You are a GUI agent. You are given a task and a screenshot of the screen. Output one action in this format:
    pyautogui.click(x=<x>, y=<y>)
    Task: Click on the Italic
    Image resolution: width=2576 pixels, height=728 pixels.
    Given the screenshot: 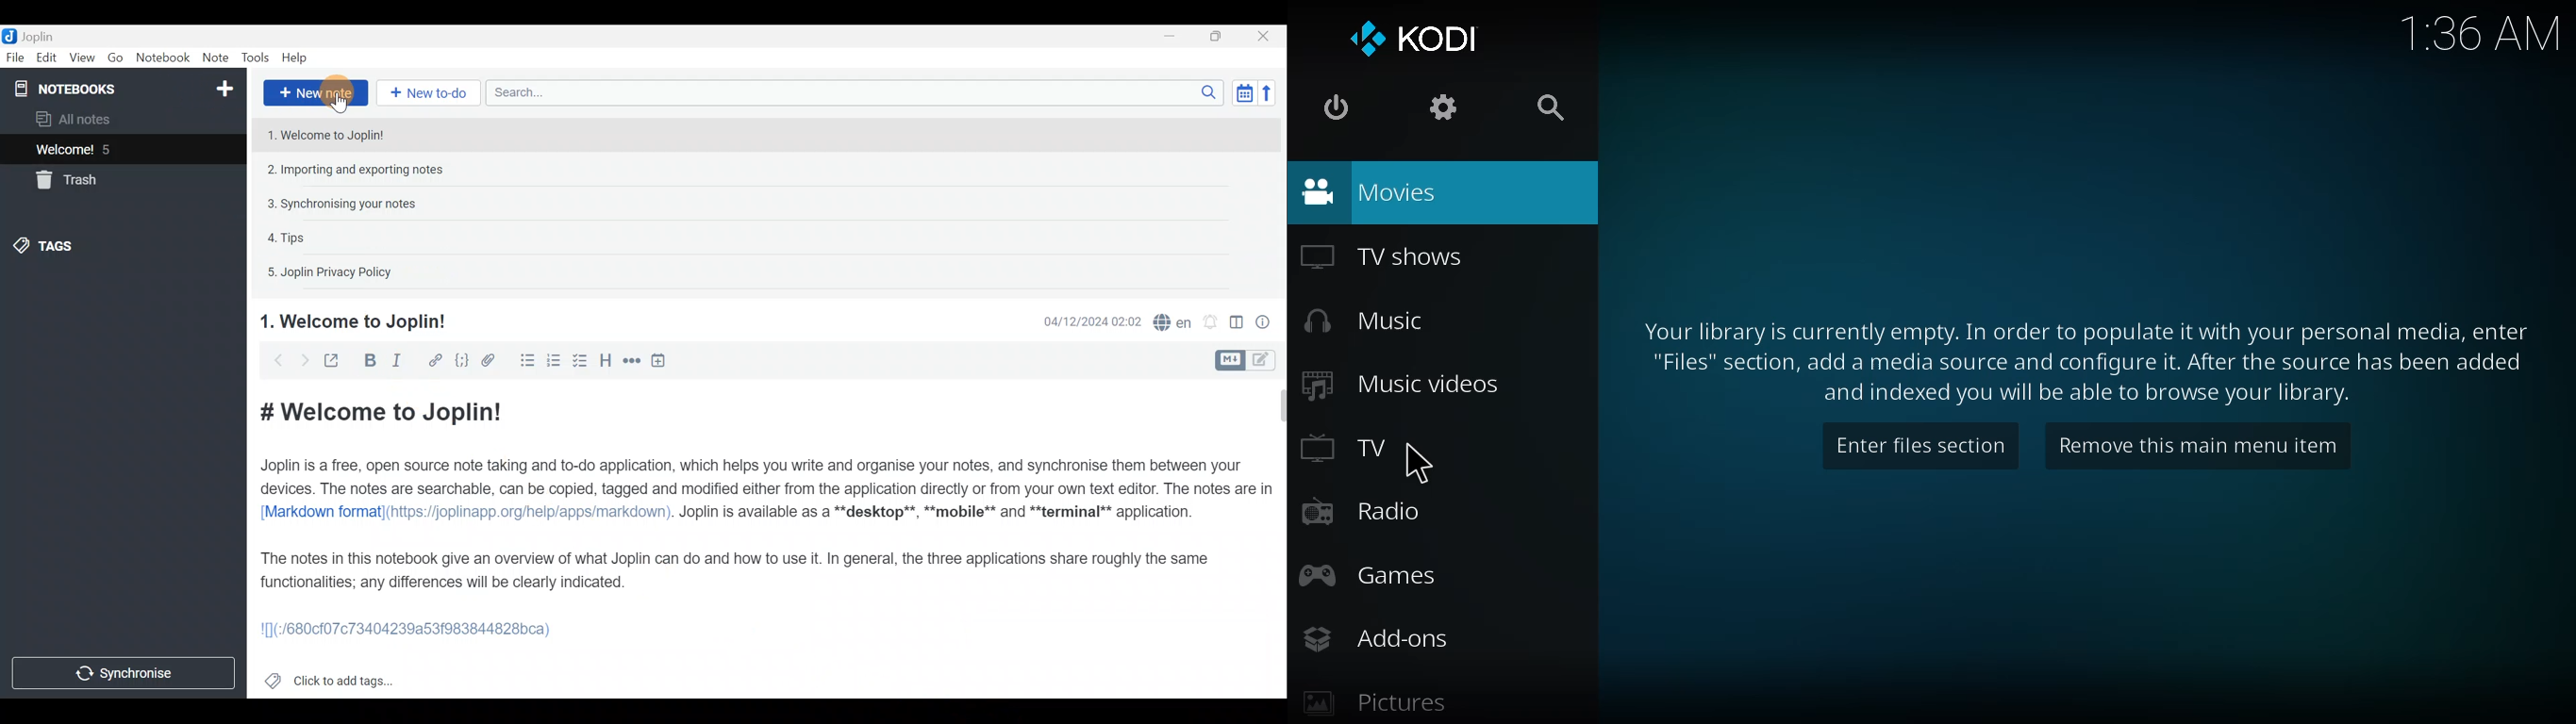 What is the action you would take?
    pyautogui.click(x=405, y=361)
    